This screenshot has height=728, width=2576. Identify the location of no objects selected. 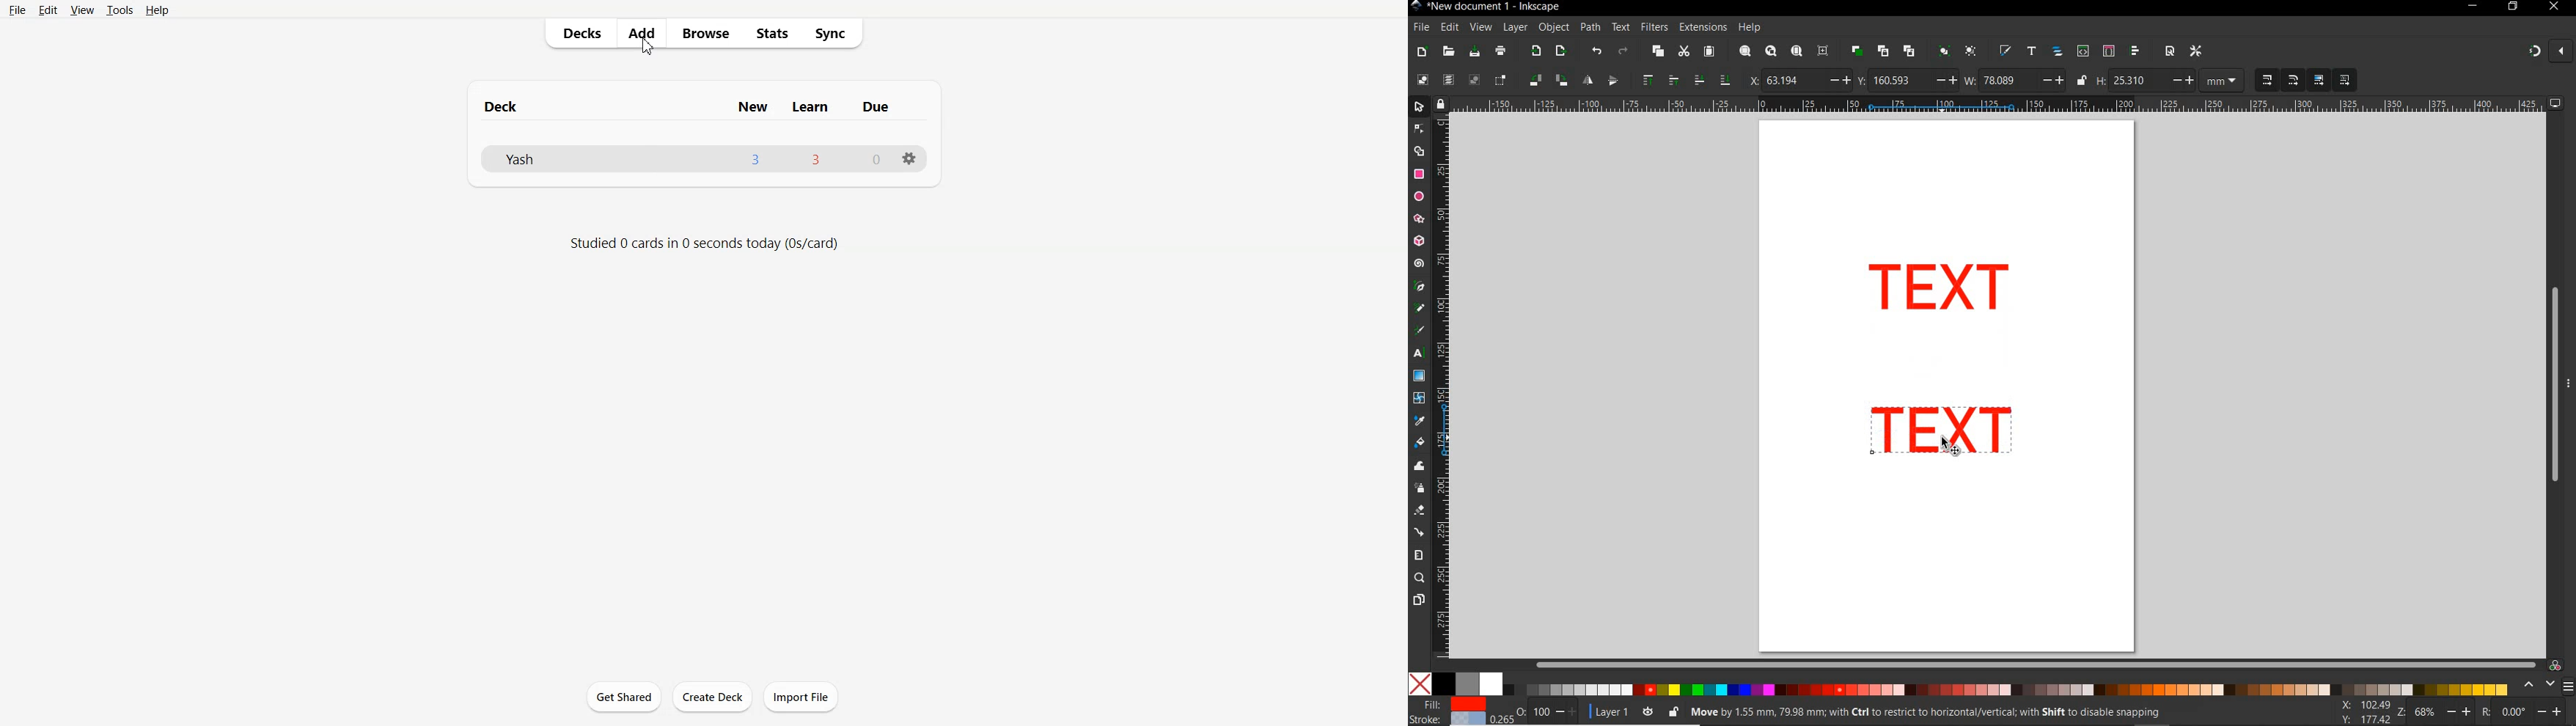
(1941, 712).